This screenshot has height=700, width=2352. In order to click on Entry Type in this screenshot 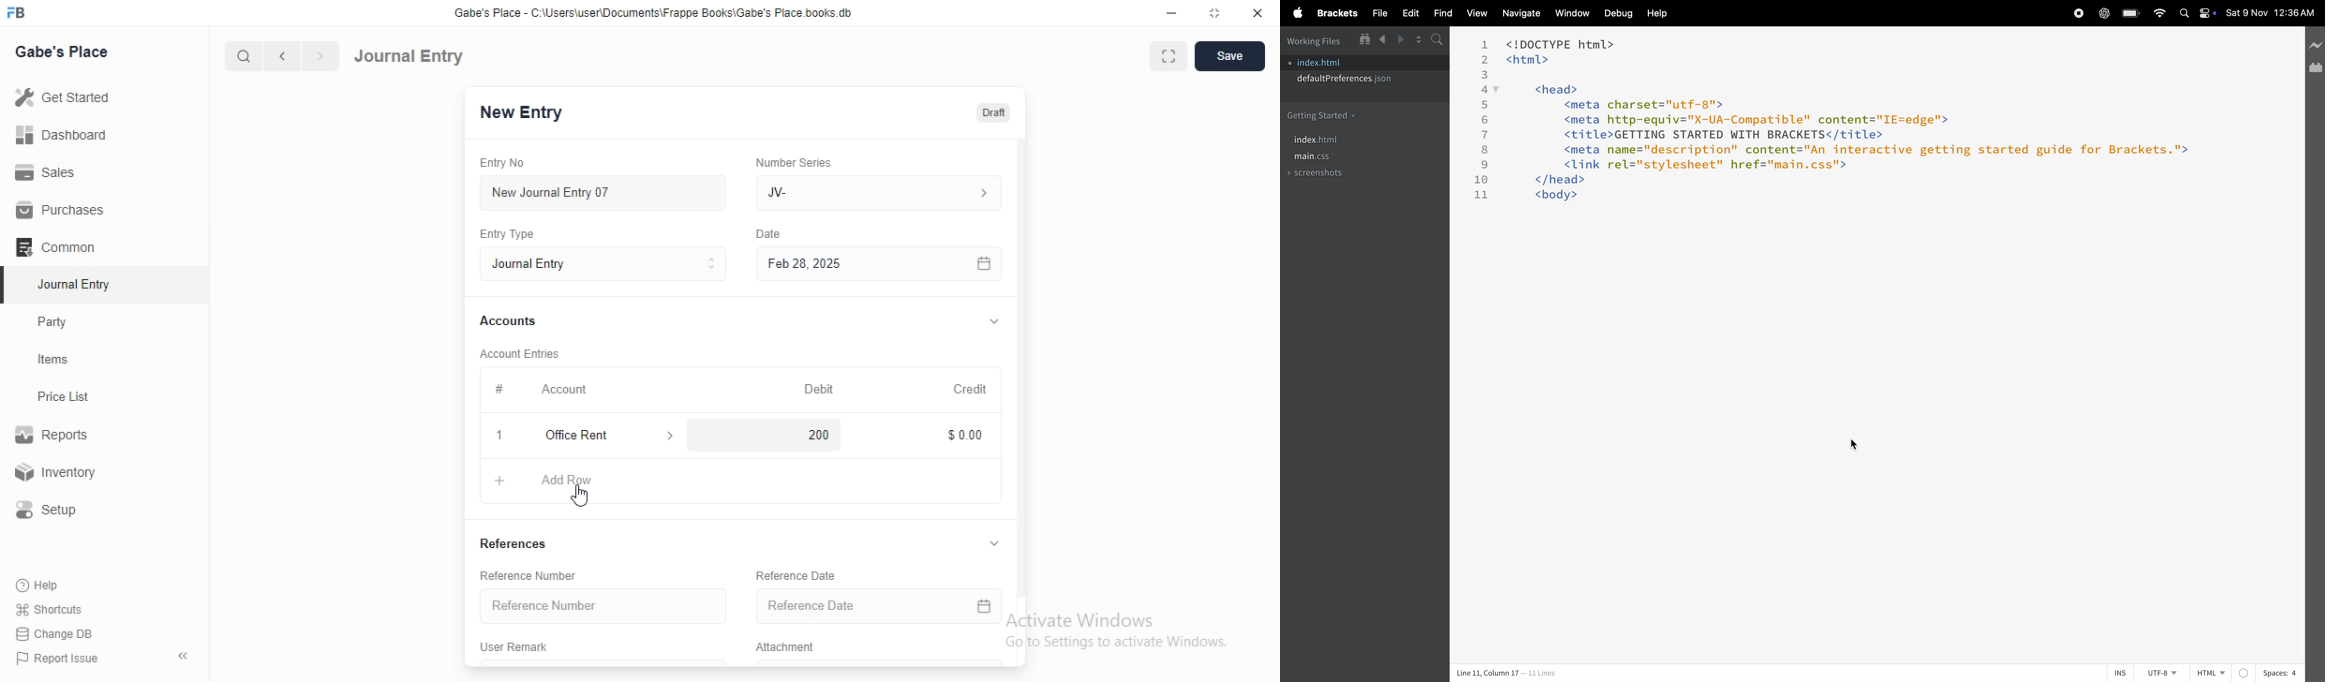, I will do `click(602, 264)`.